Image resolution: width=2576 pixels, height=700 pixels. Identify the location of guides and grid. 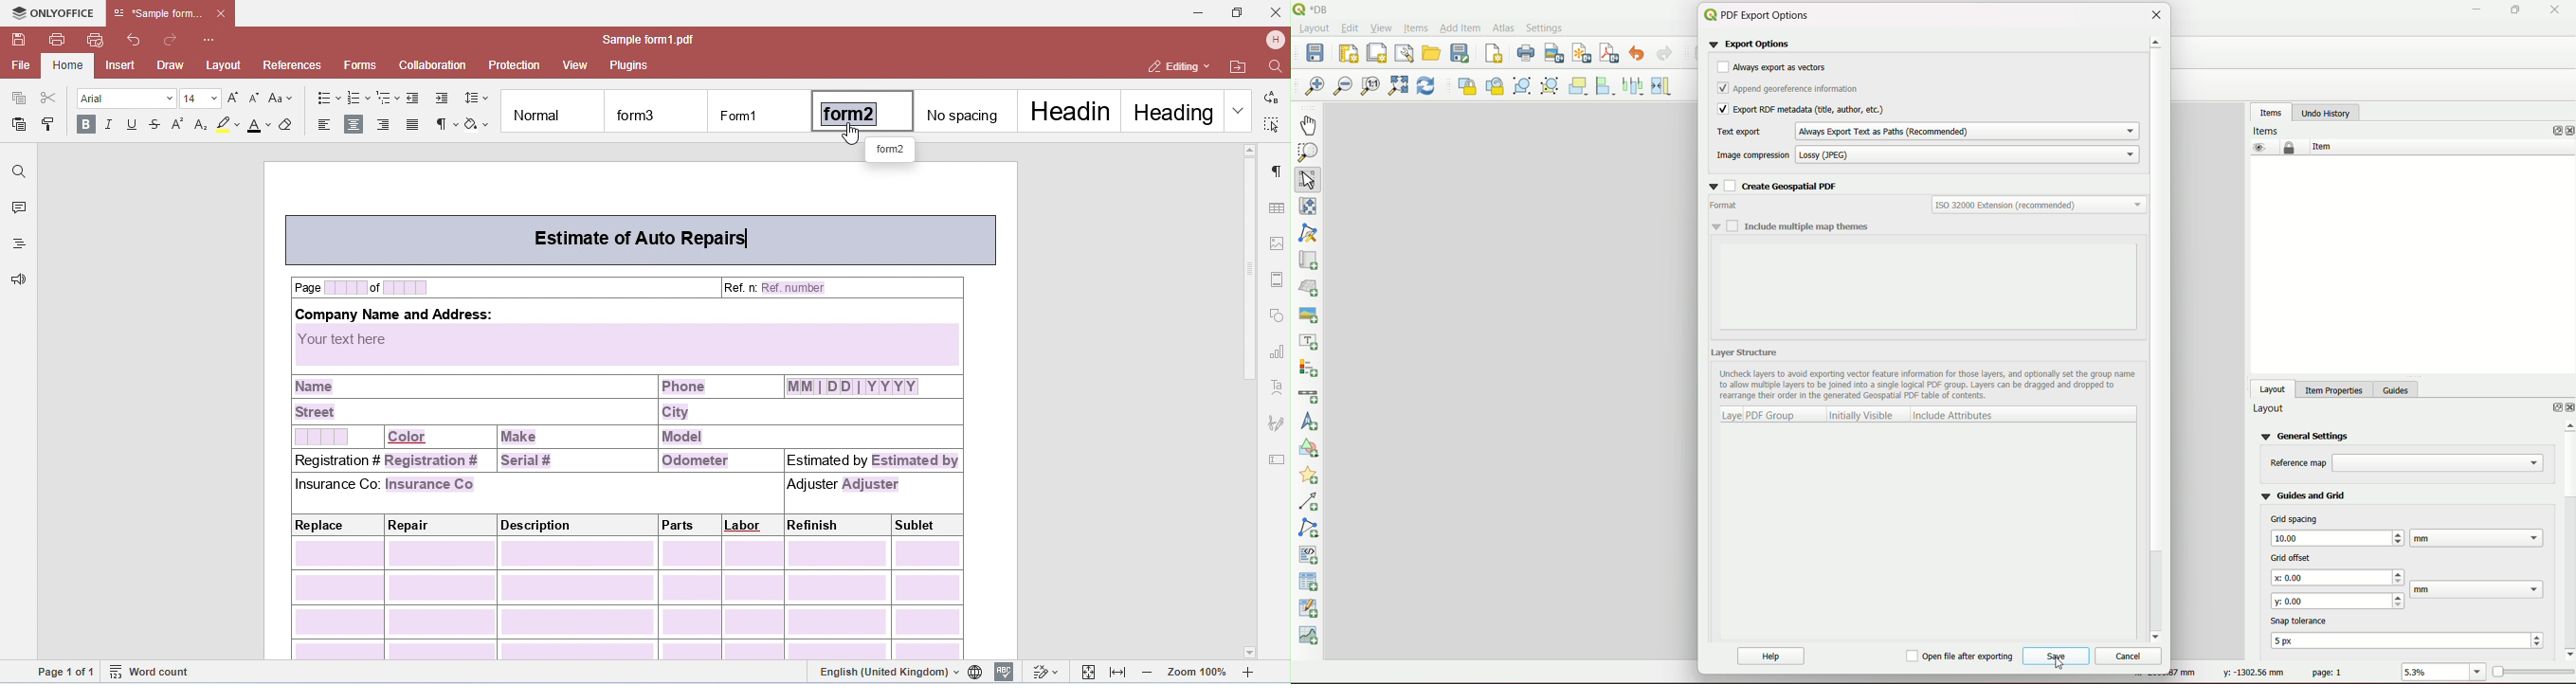
(2304, 495).